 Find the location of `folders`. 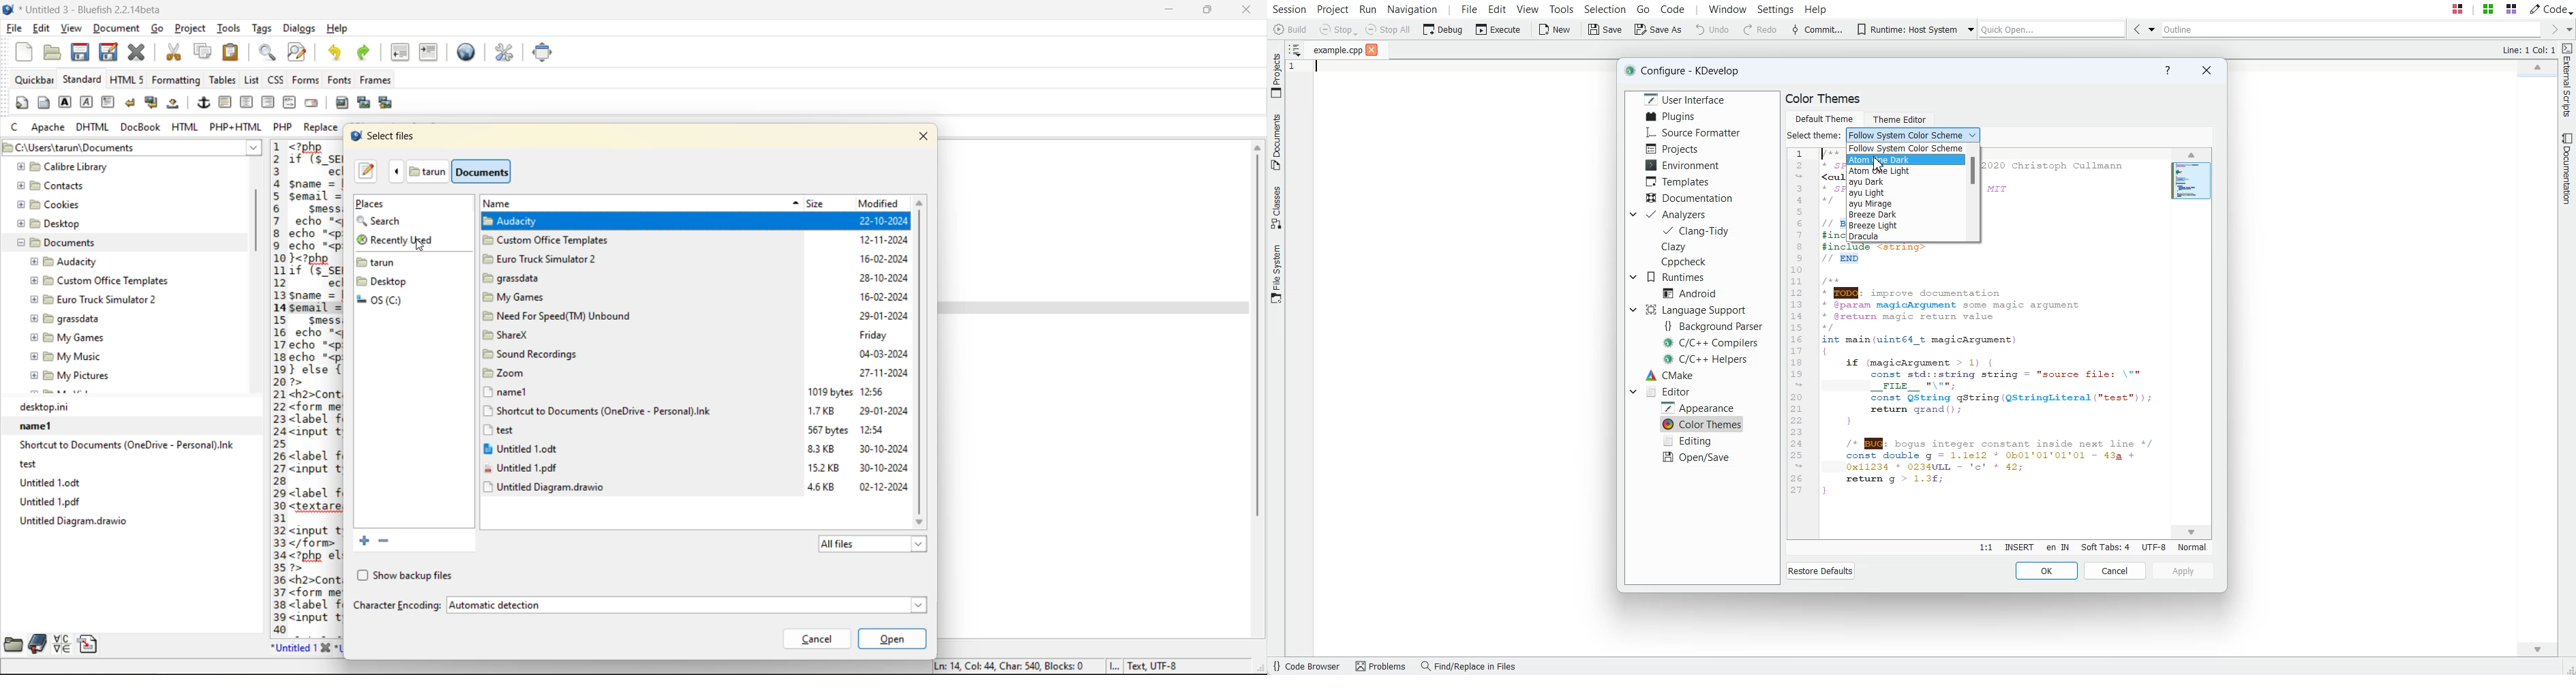

folders is located at coordinates (388, 291).